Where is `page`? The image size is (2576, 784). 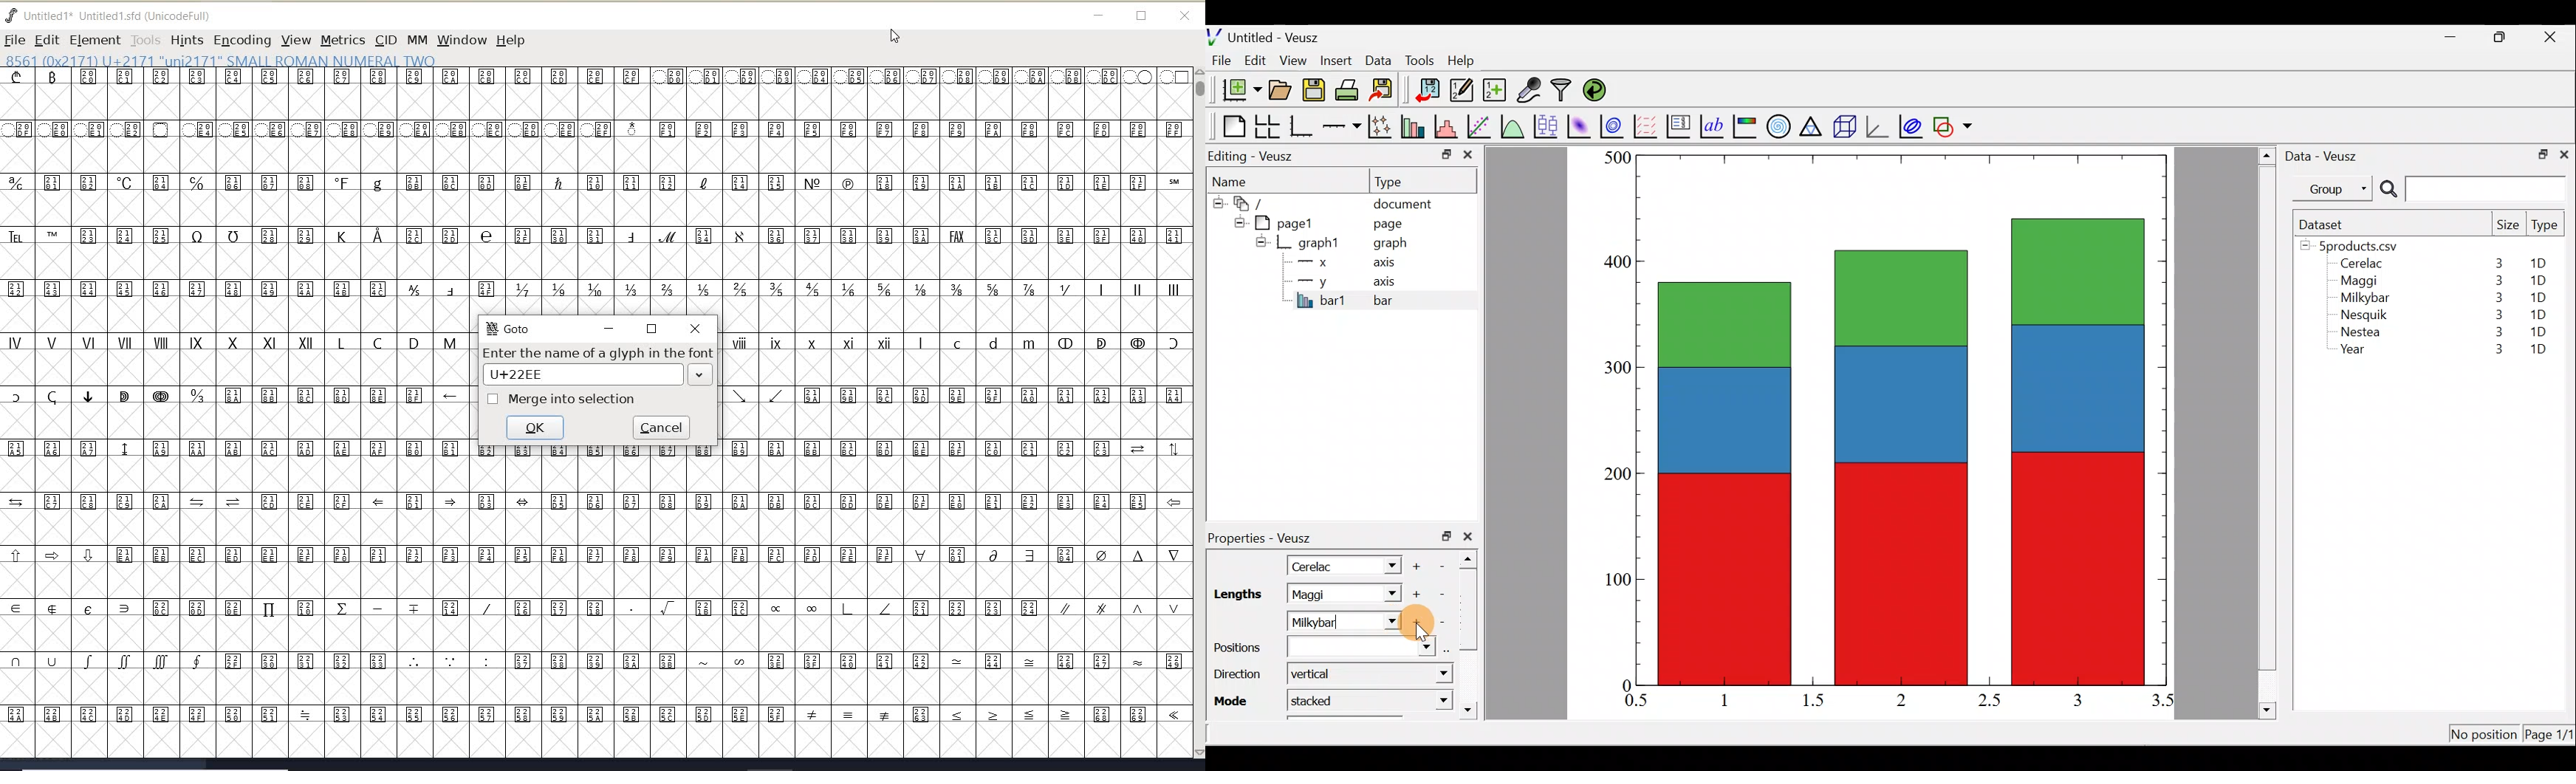
page is located at coordinates (1387, 223).